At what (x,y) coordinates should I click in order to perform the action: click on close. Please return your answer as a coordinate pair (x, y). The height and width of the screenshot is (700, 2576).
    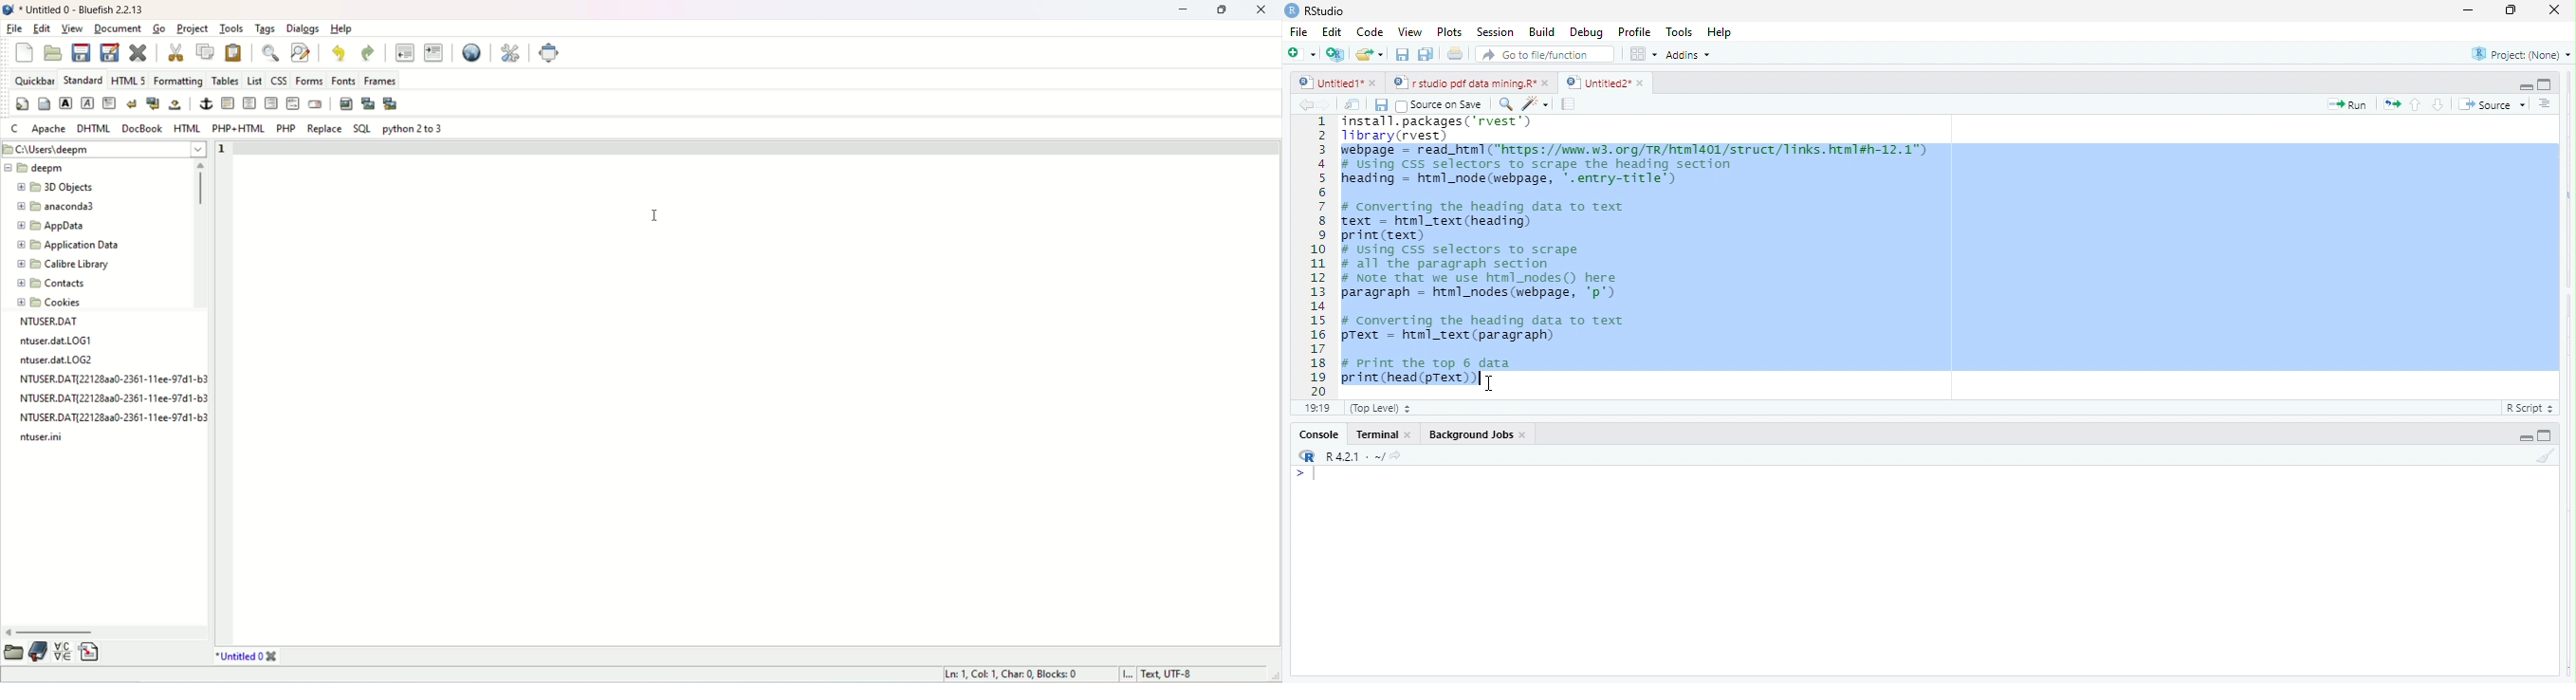
    Looking at the image, I should click on (2548, 9).